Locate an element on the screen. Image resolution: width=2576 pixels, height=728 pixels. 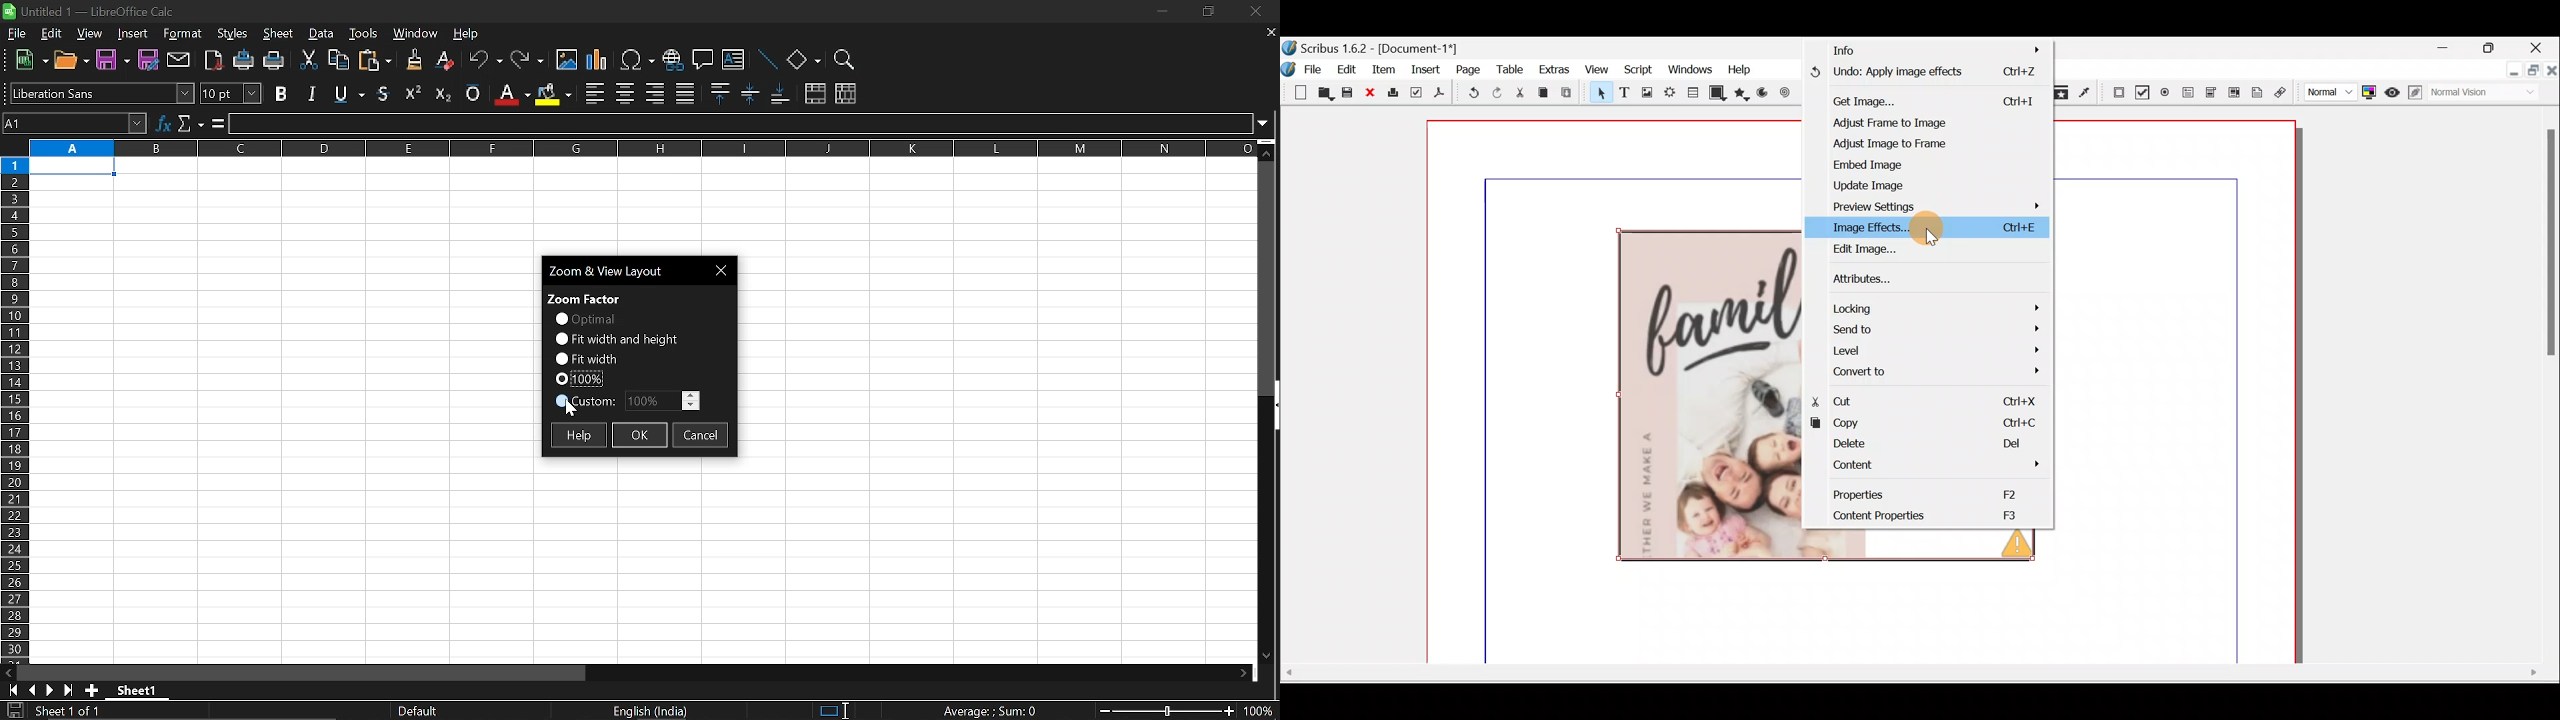
Text frame is located at coordinates (1626, 94).